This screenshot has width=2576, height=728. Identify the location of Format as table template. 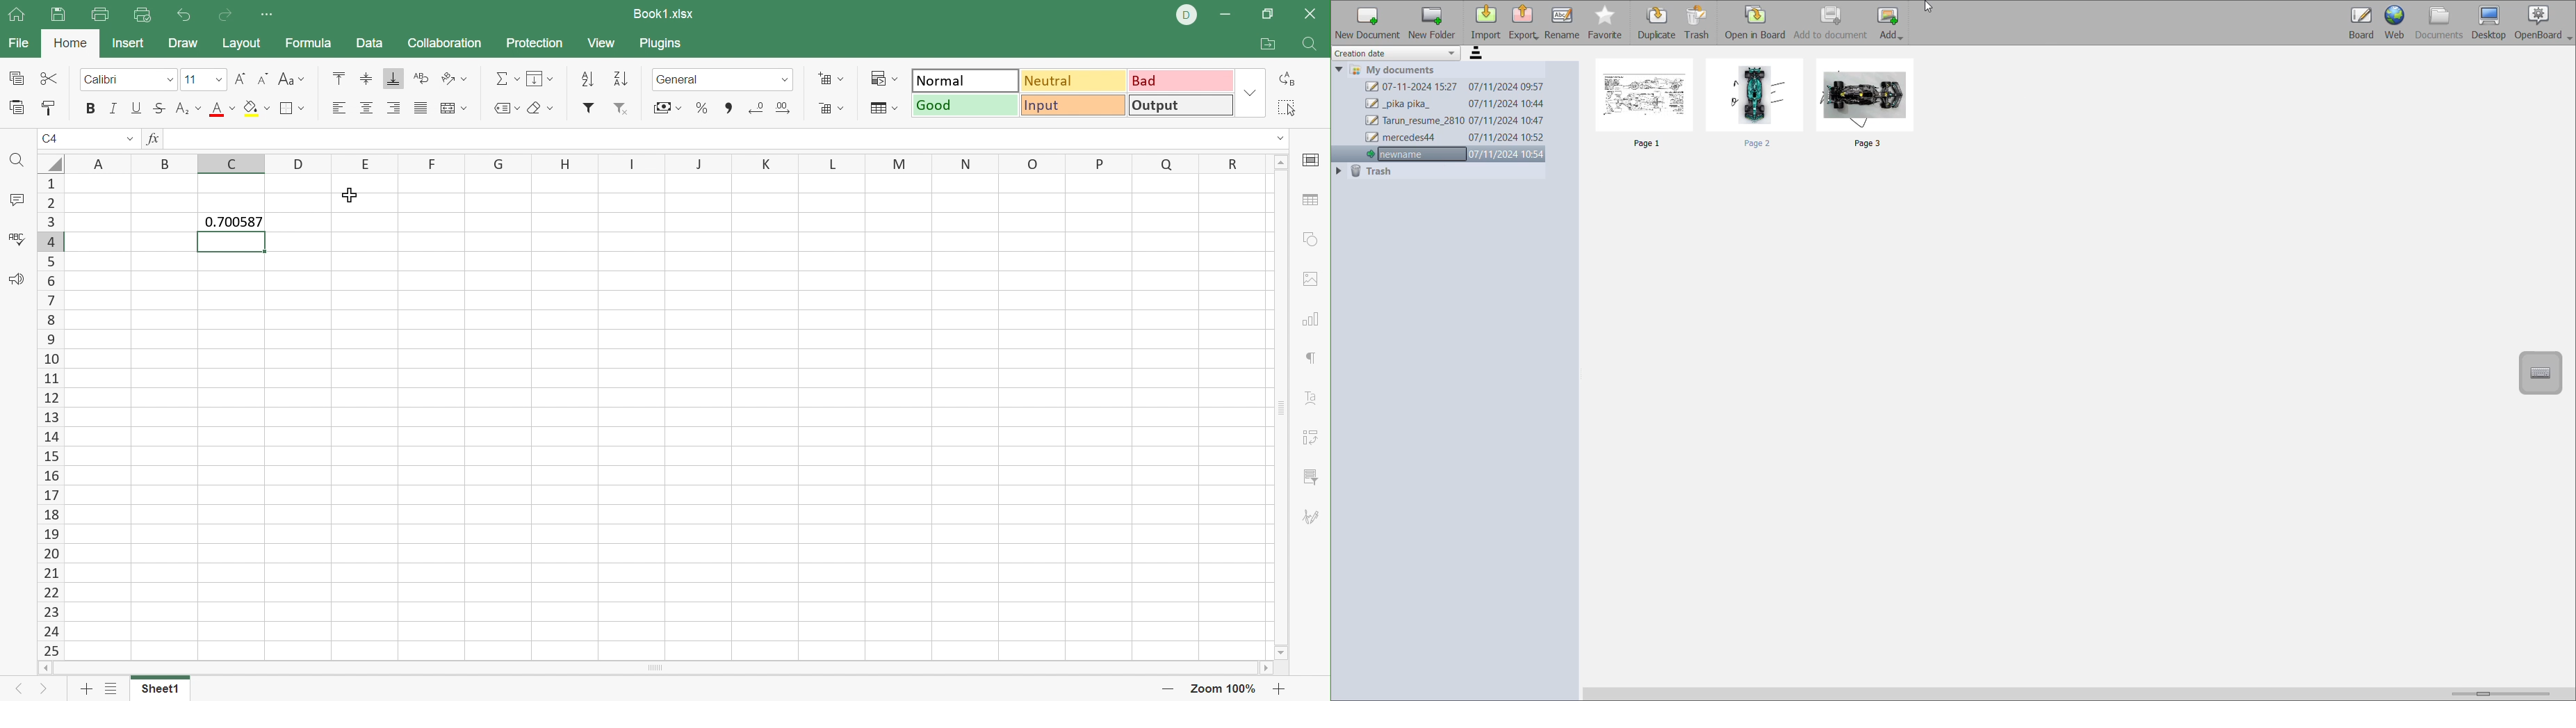
(884, 108).